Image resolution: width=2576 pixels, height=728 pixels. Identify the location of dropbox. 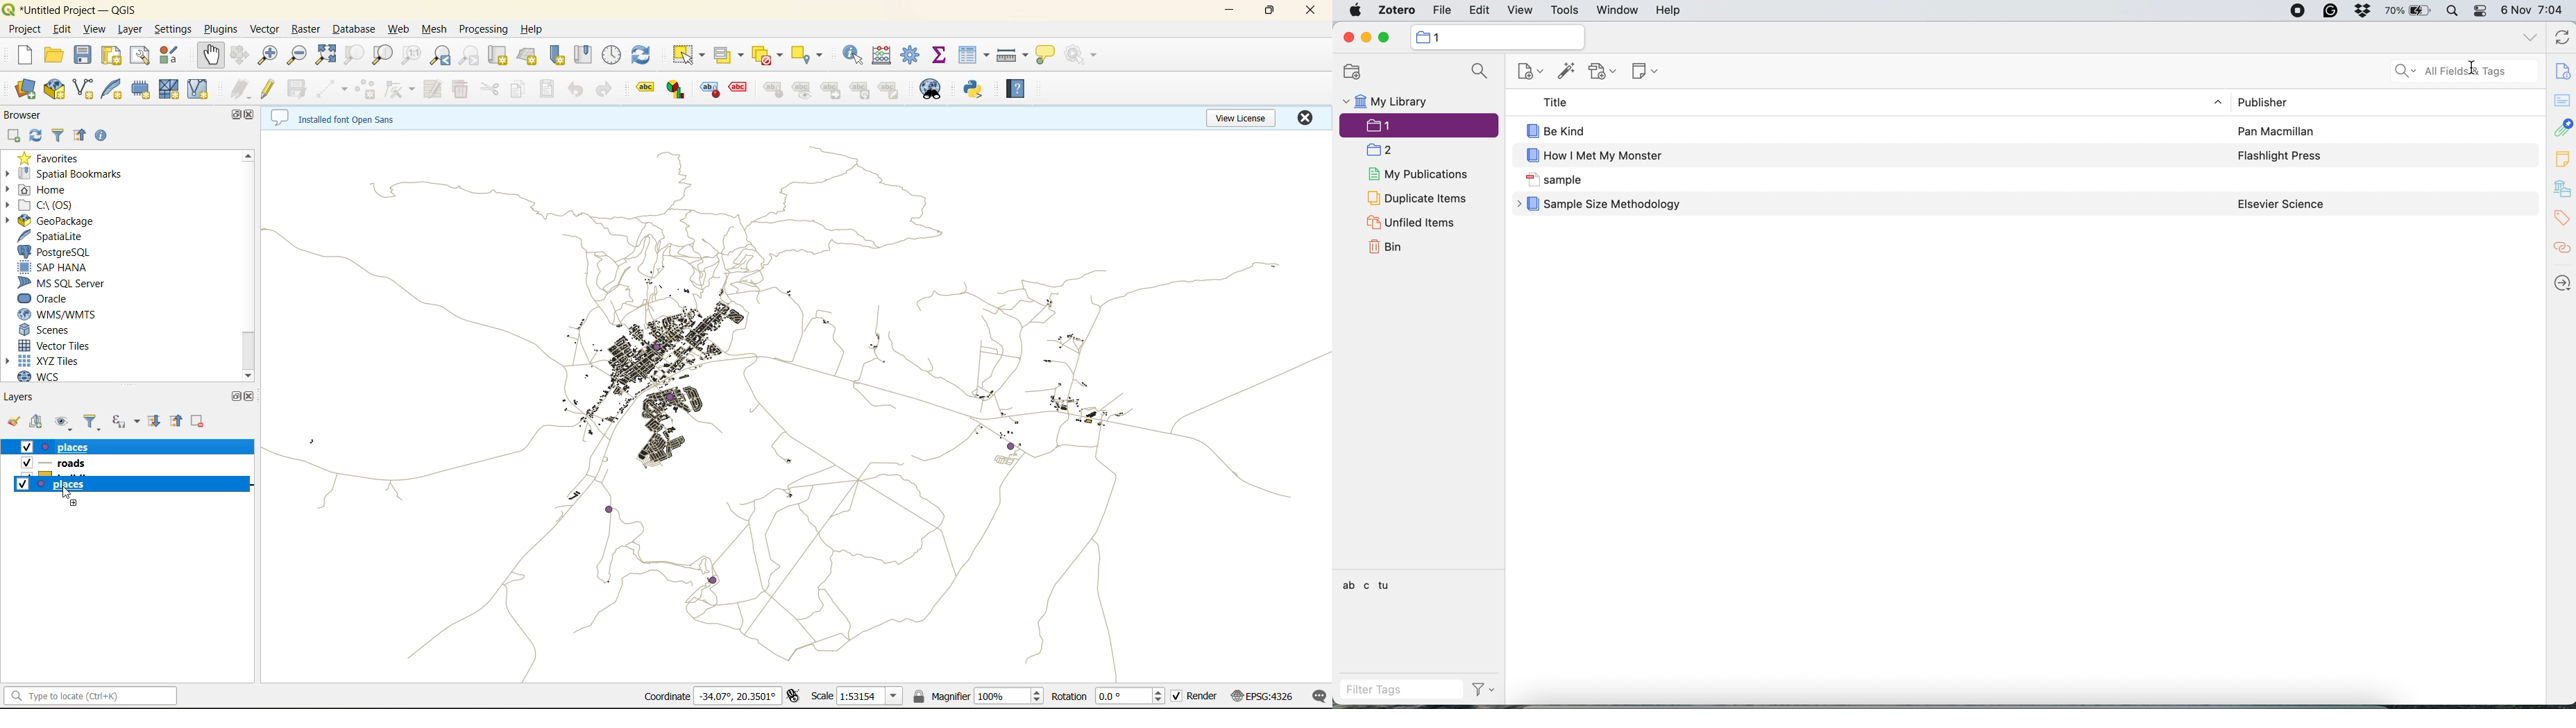
(2366, 11).